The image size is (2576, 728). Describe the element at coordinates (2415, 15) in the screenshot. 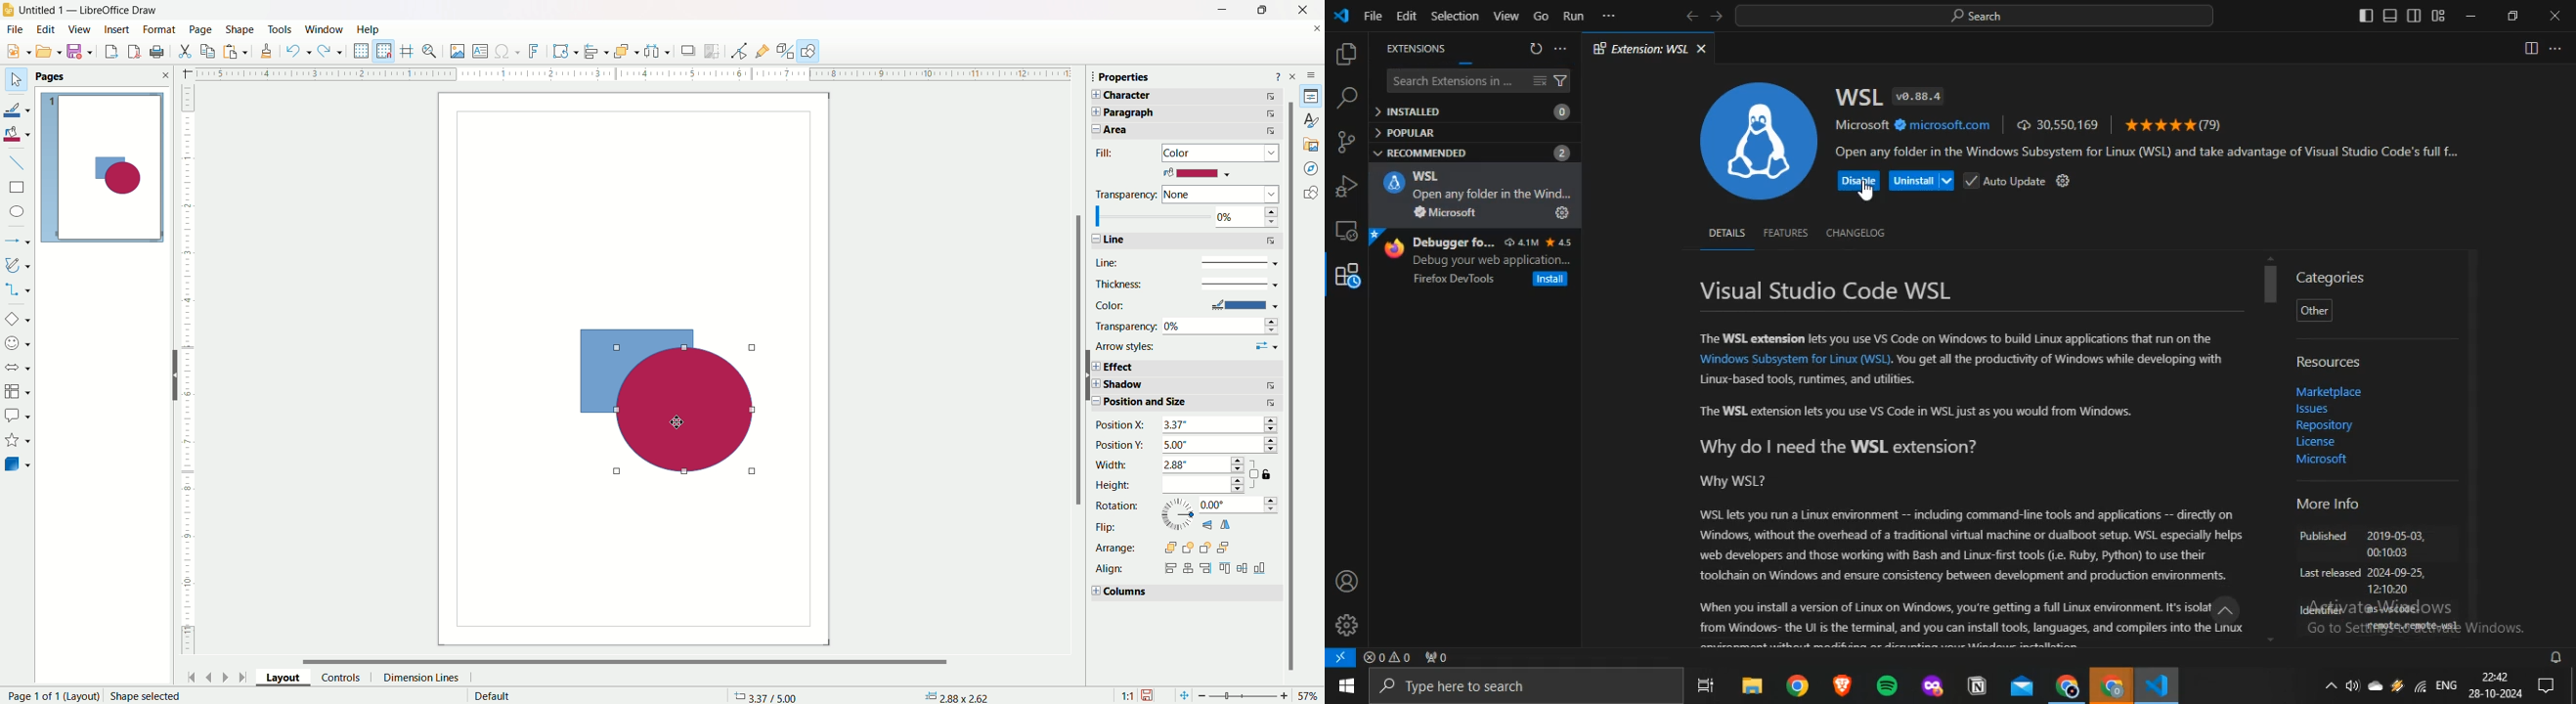

I see `toggle secondary sidebar` at that location.